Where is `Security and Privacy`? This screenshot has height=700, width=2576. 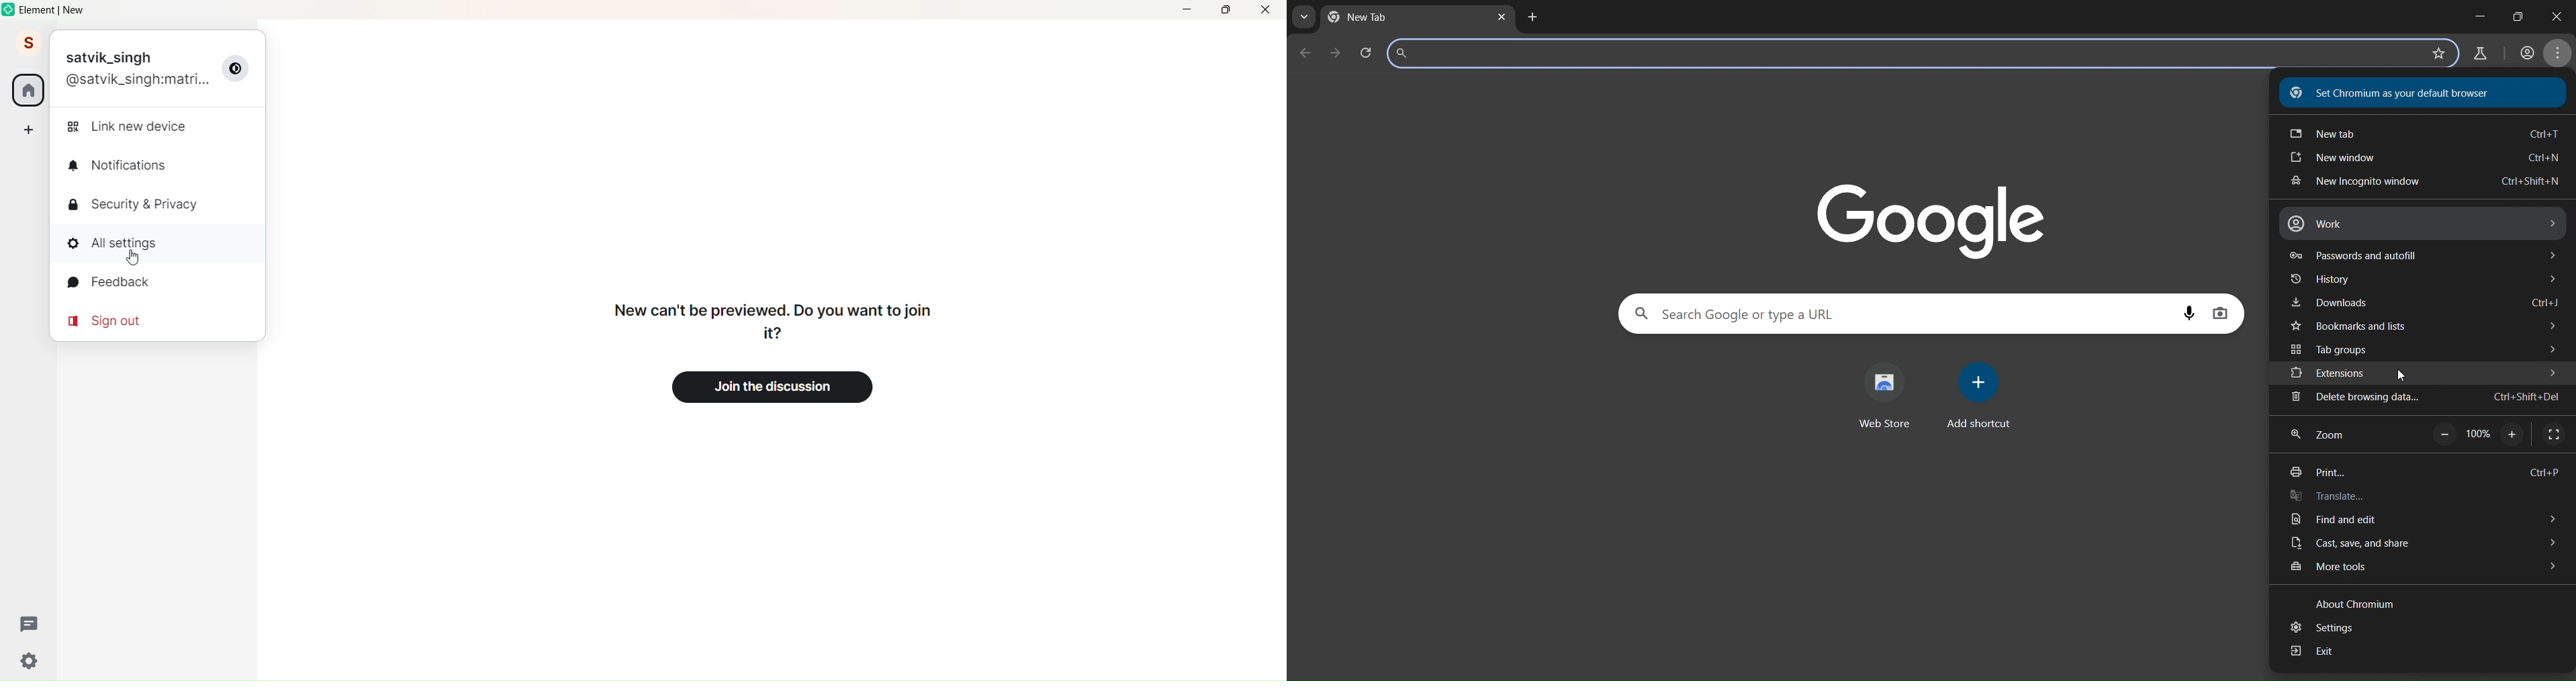 Security and Privacy is located at coordinates (139, 204).